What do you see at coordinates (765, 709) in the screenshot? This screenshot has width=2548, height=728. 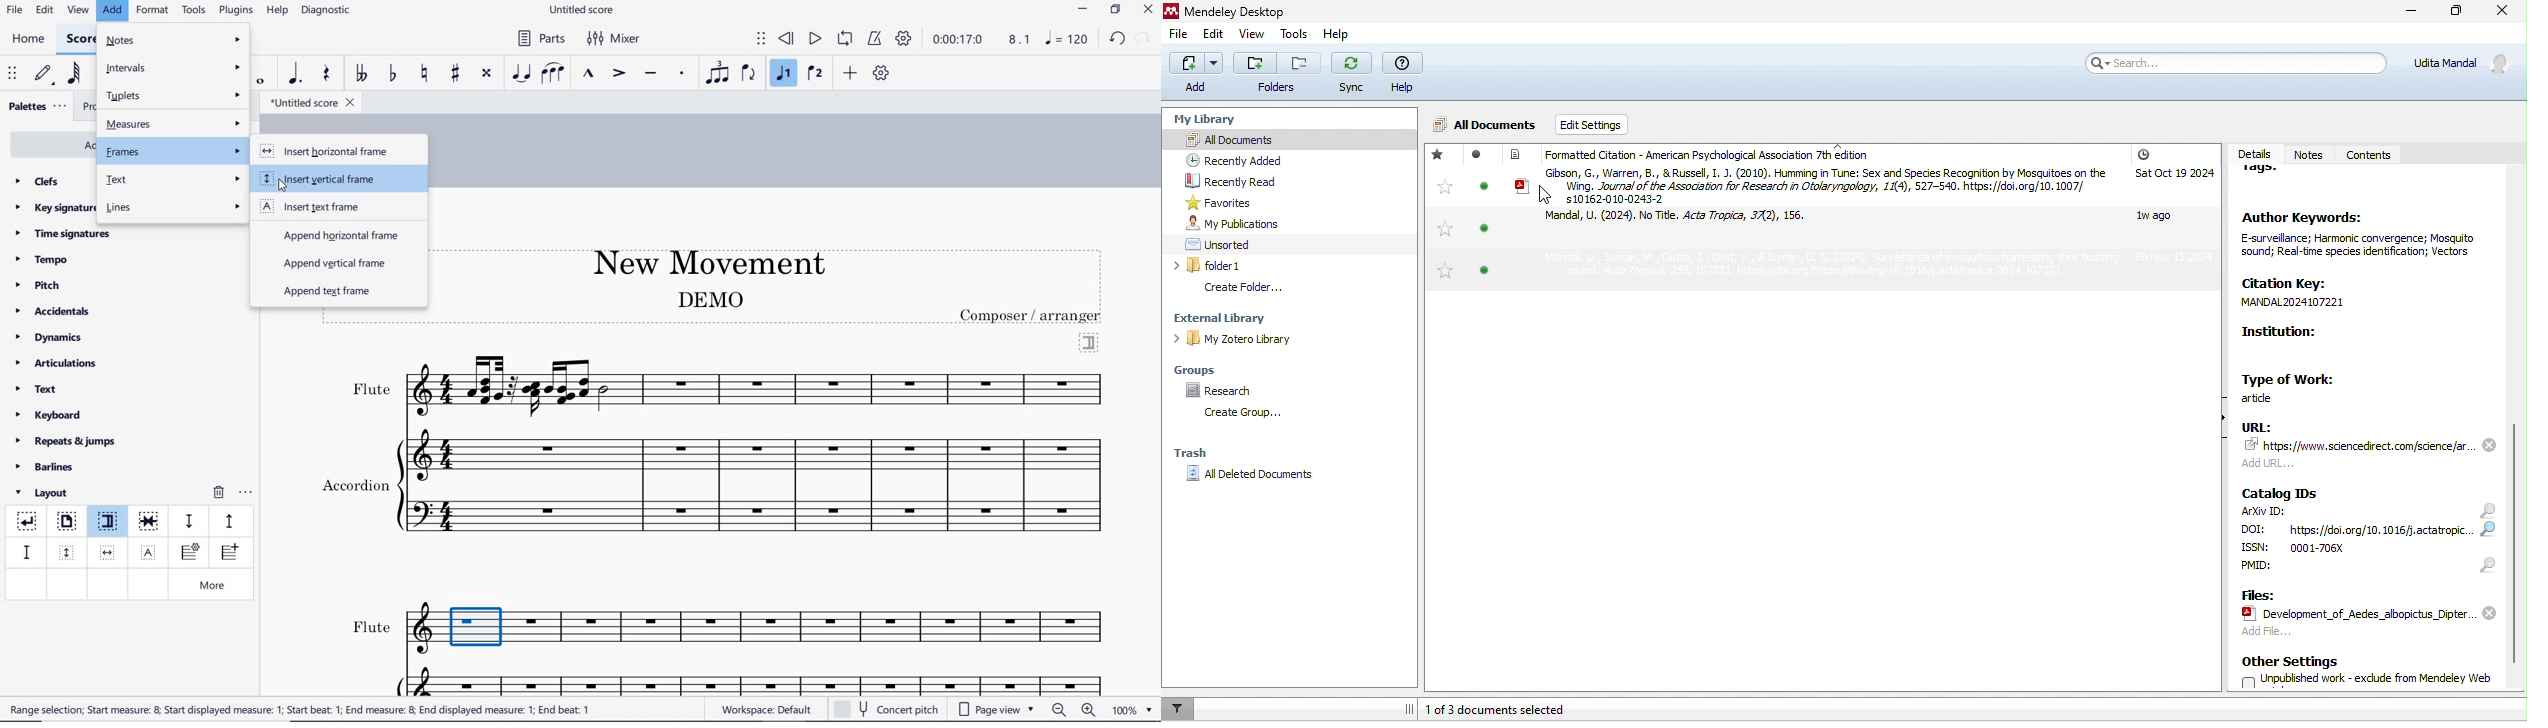 I see `workspace: default` at bounding box center [765, 709].